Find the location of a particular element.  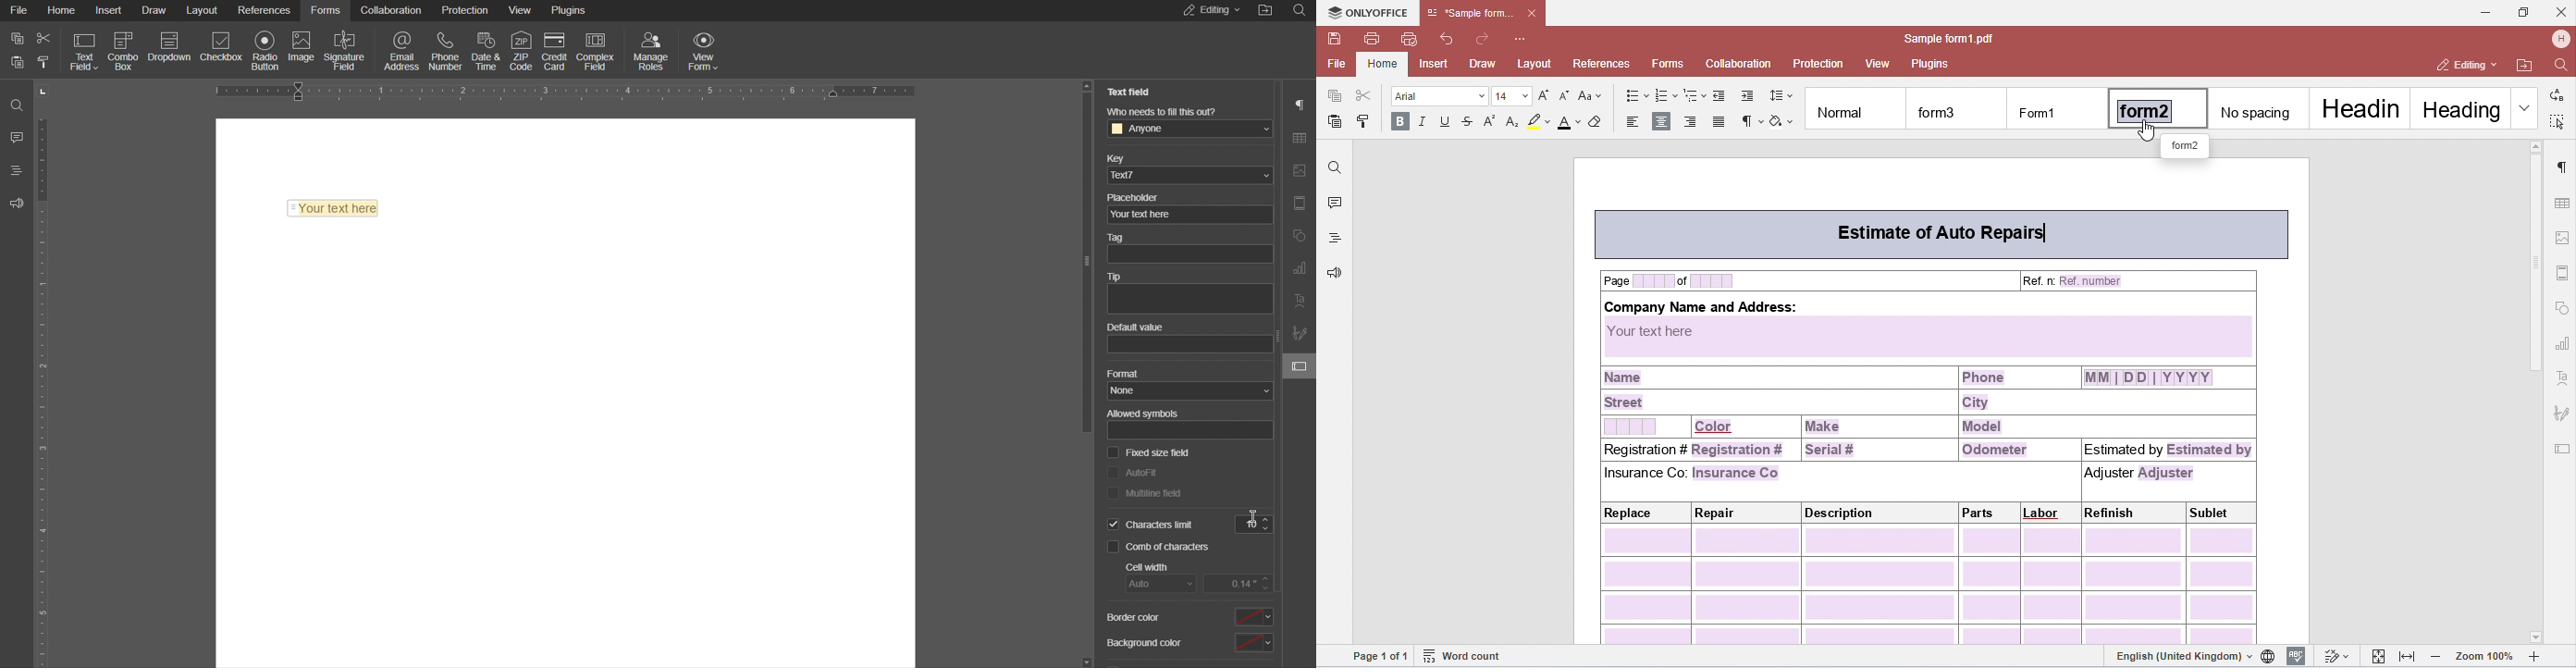

Plugins is located at coordinates (571, 9).